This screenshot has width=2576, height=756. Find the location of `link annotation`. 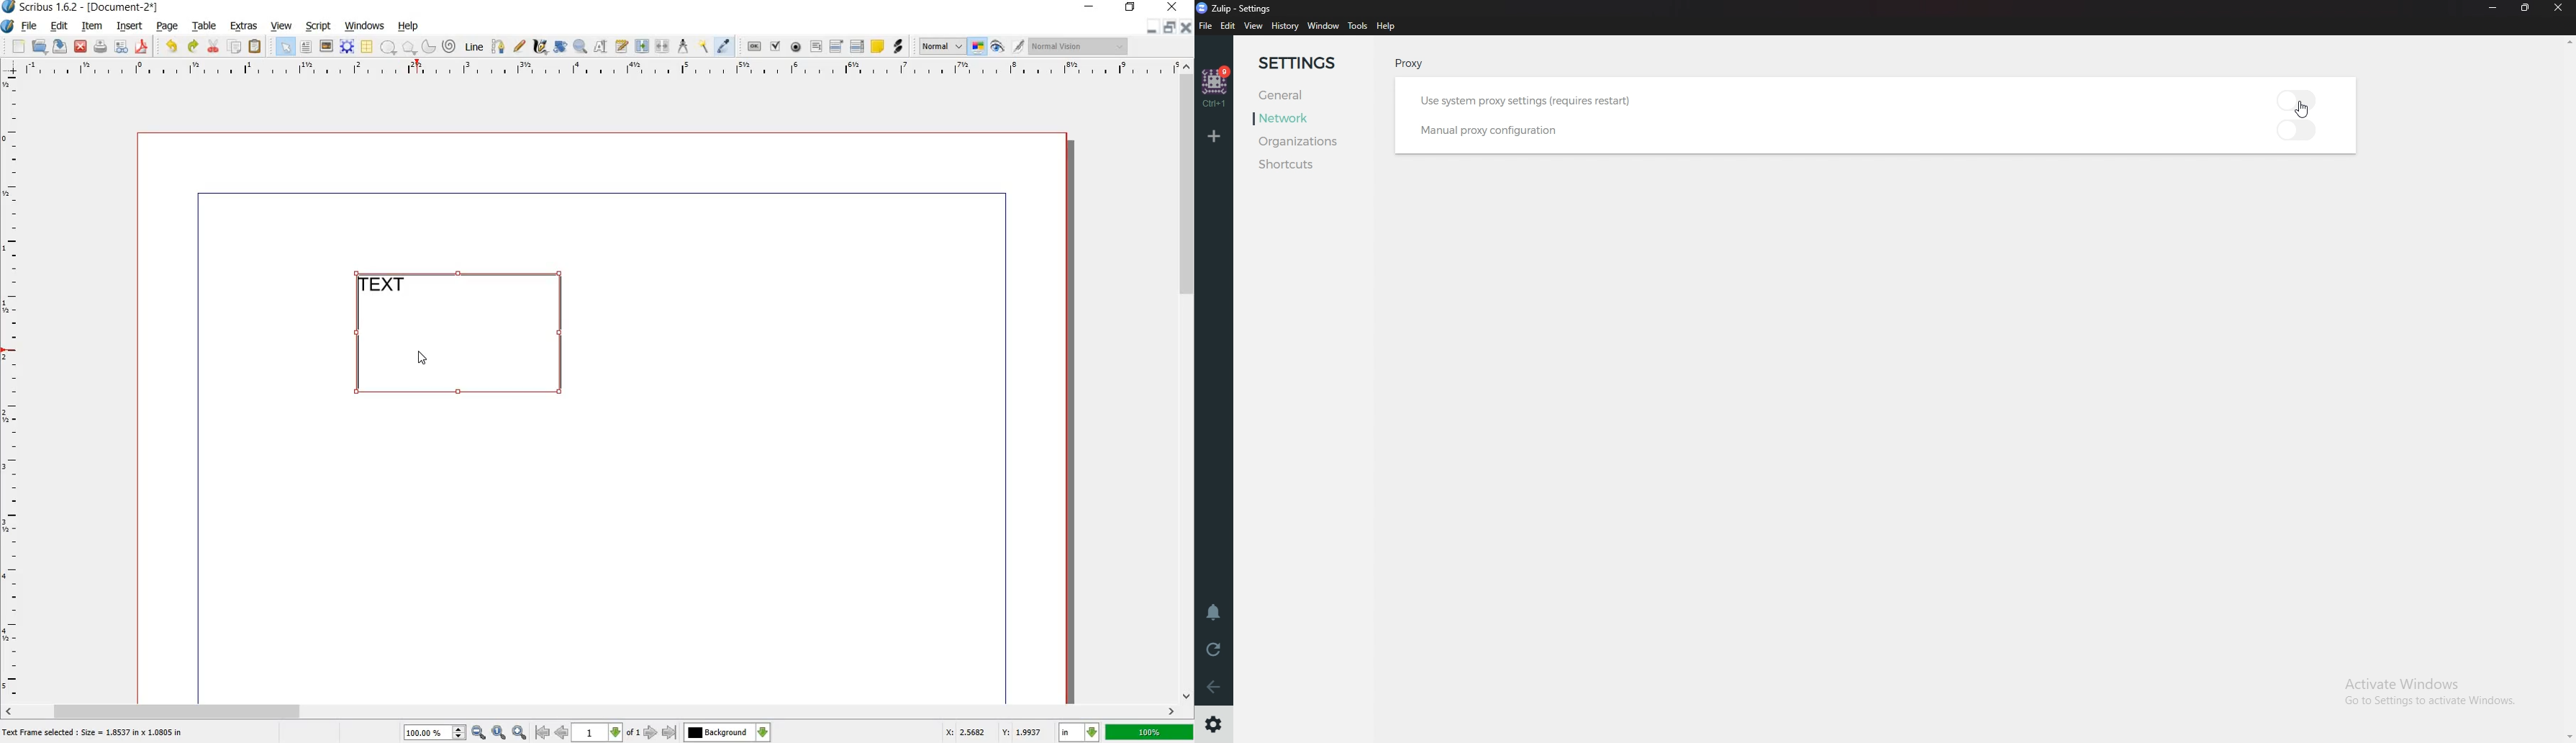

link annotation is located at coordinates (898, 47).